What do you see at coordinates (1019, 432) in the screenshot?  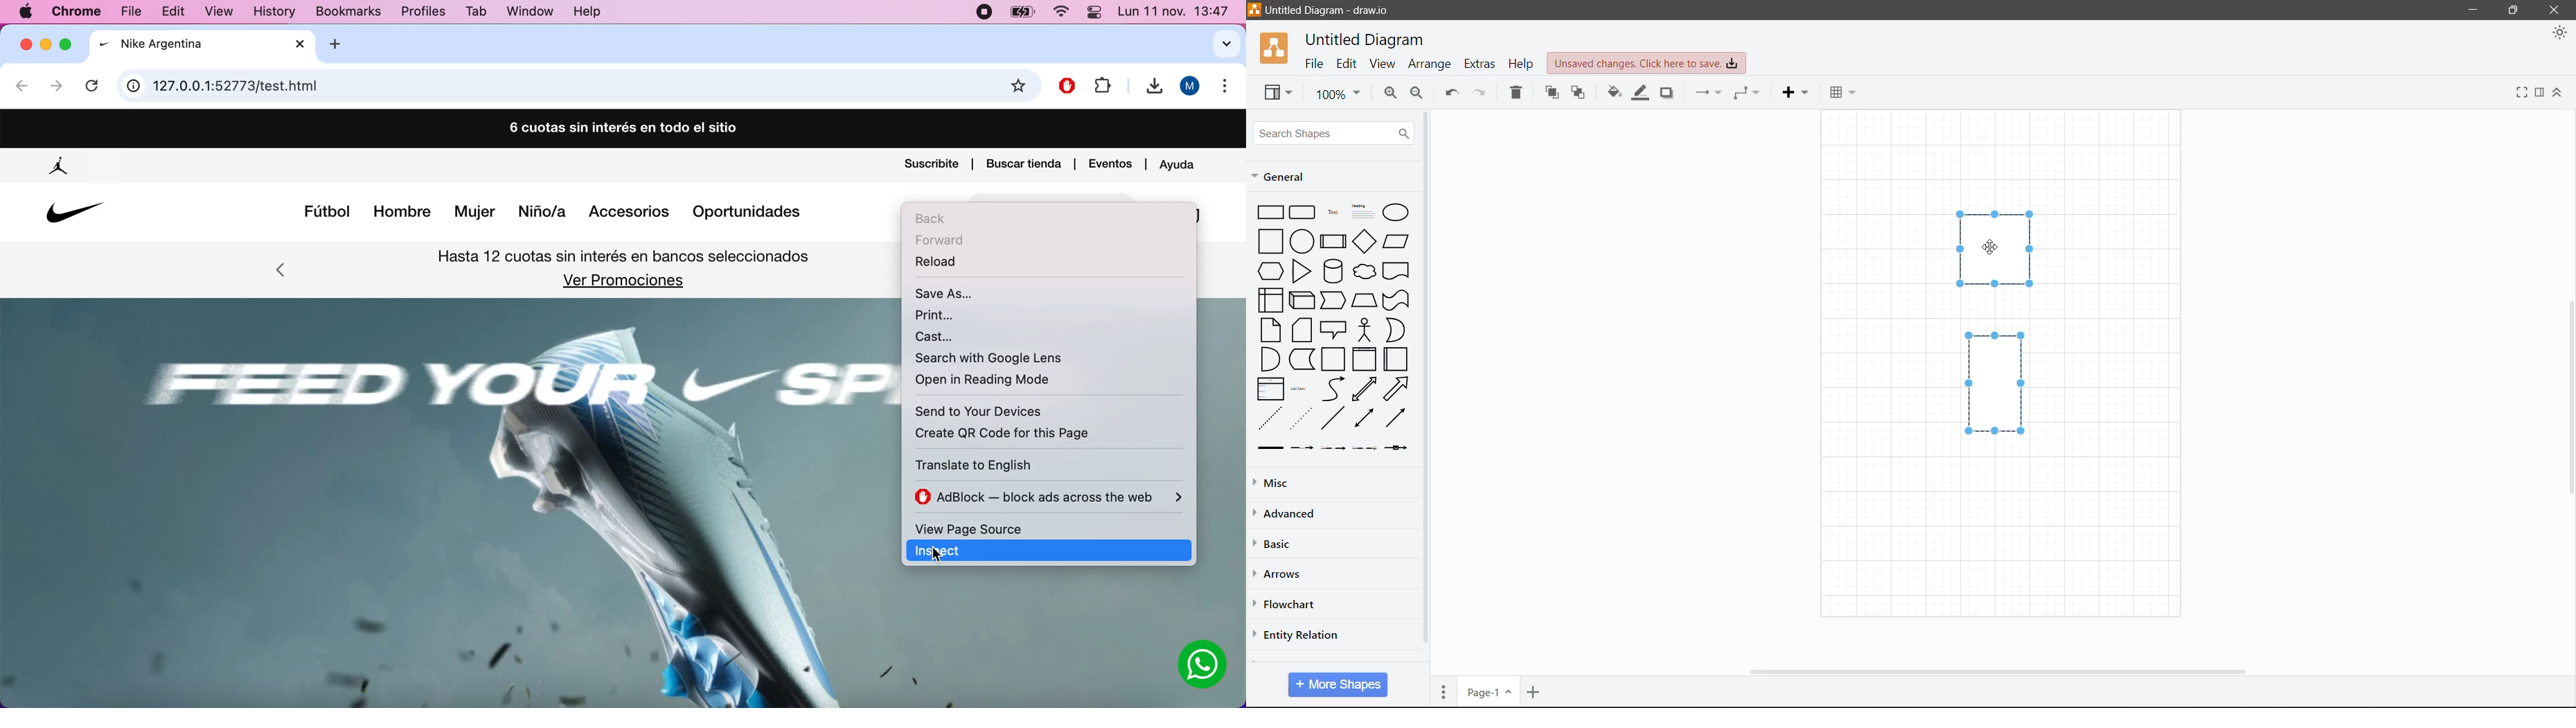 I see `create qr for this page` at bounding box center [1019, 432].